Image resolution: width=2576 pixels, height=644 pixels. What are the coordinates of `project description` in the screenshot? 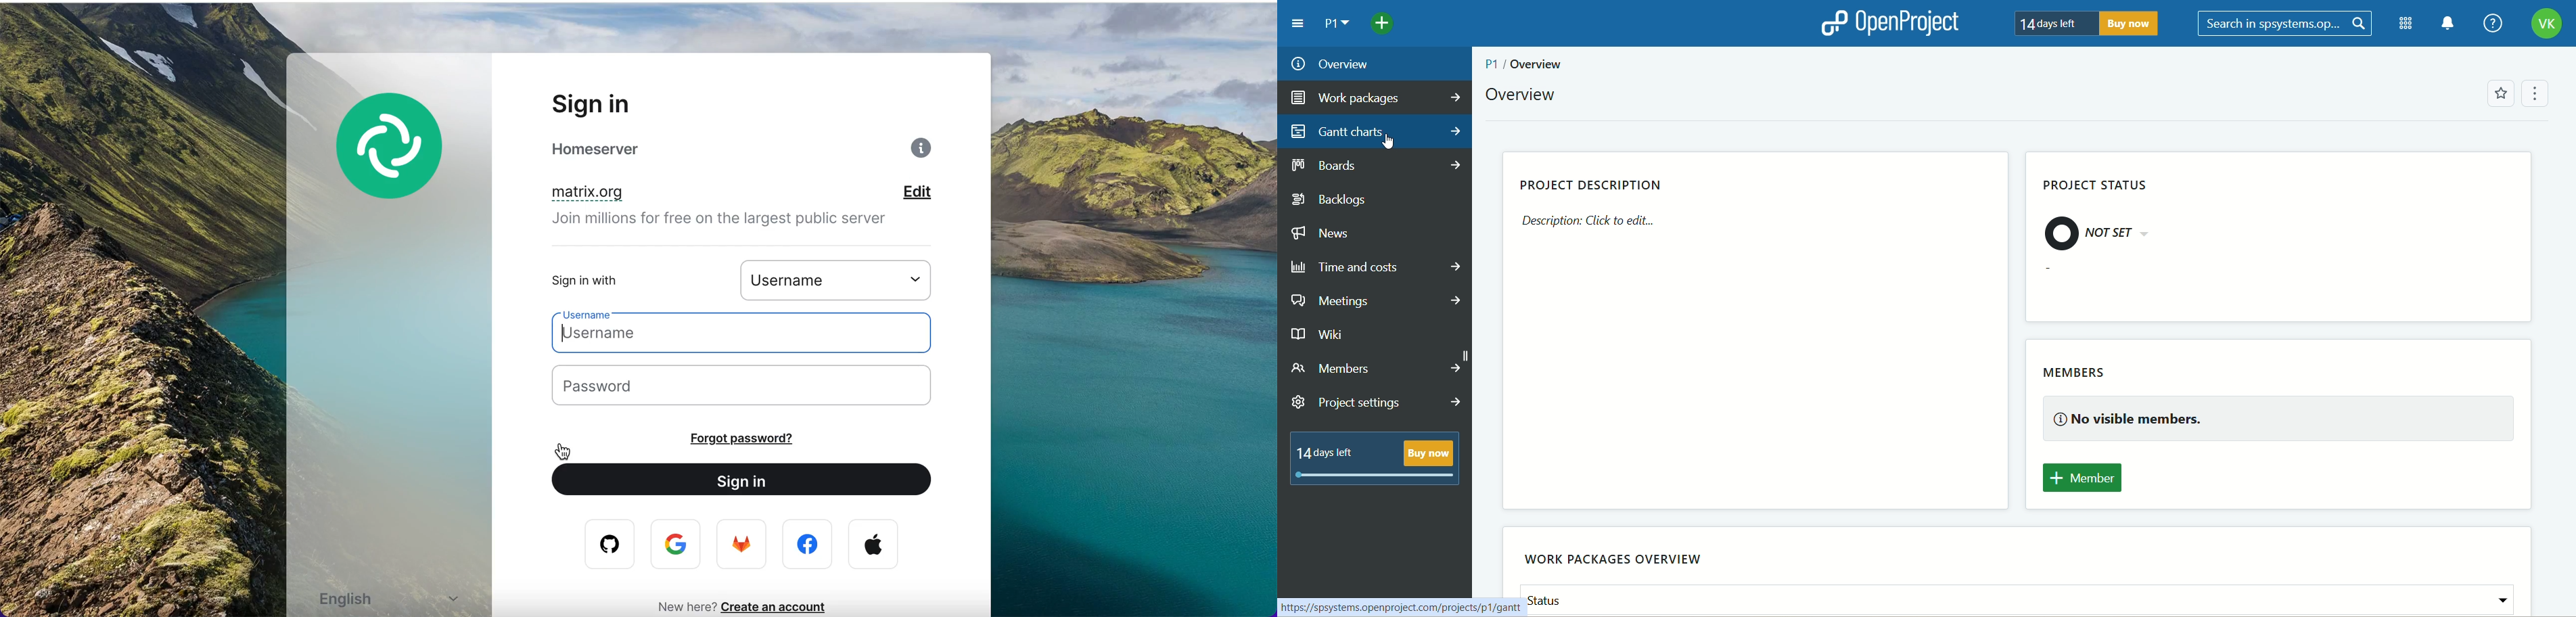 It's located at (1591, 183).